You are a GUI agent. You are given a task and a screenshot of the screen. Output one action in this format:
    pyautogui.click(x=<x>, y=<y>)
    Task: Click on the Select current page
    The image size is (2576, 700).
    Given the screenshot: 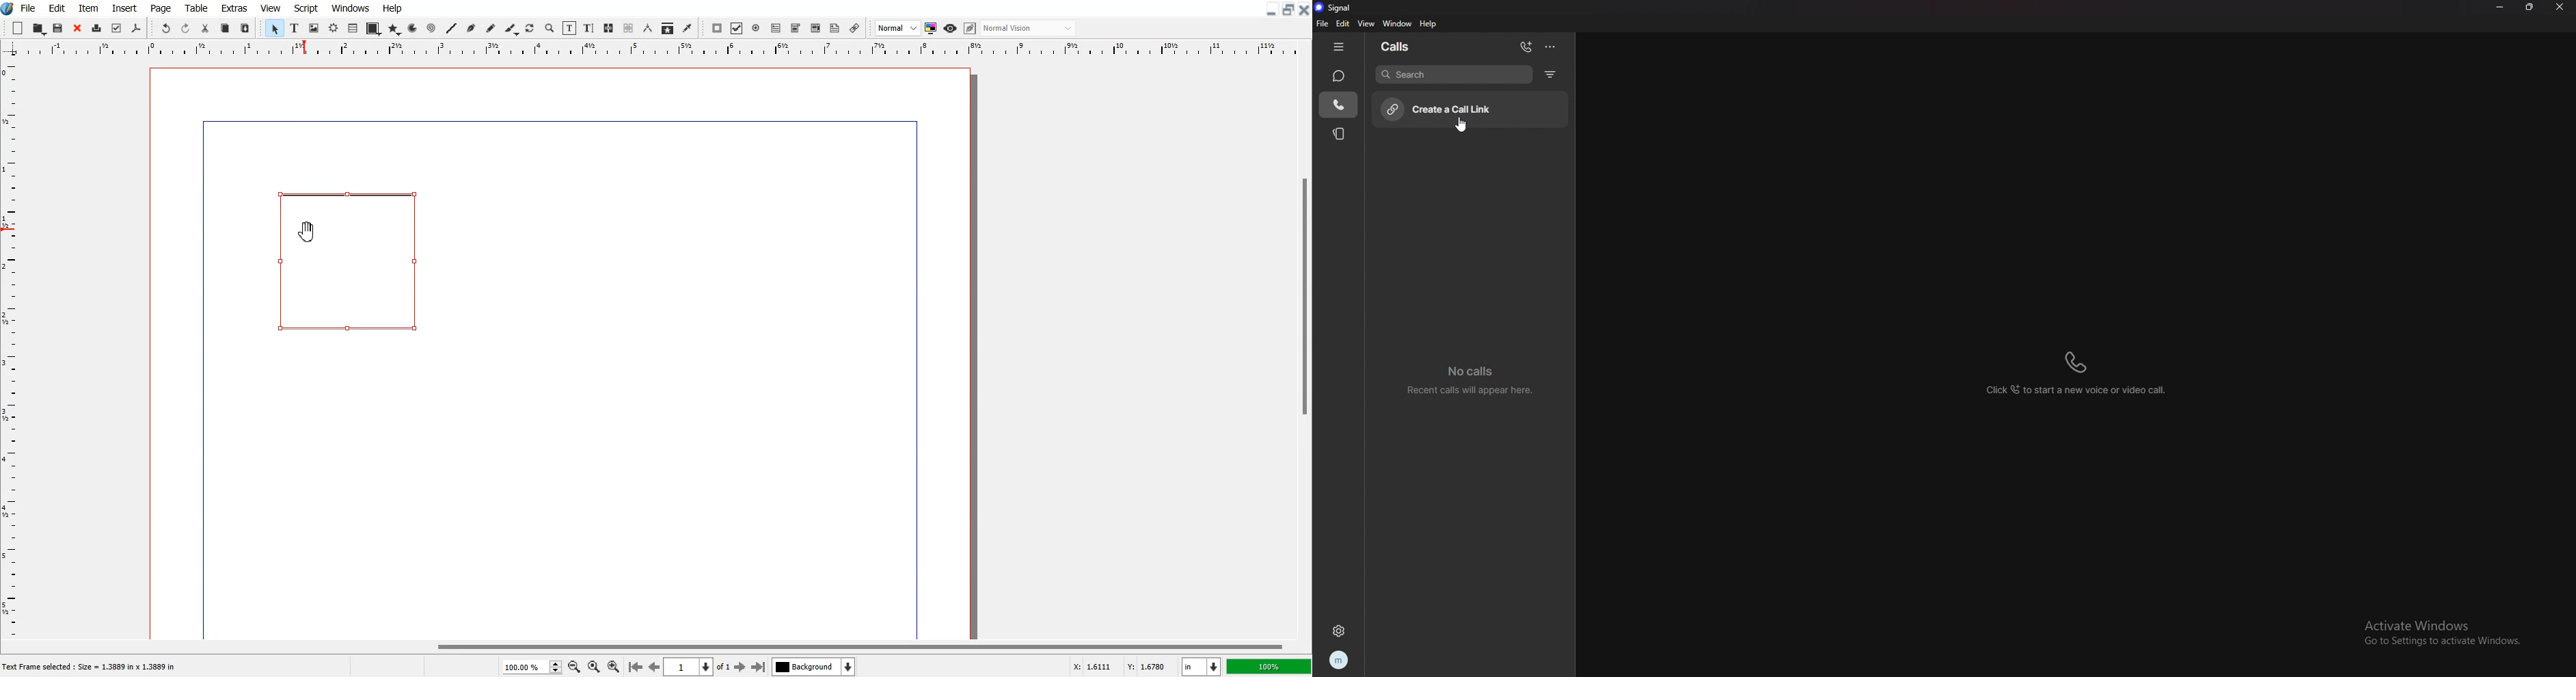 What is the action you would take?
    pyautogui.click(x=697, y=667)
    